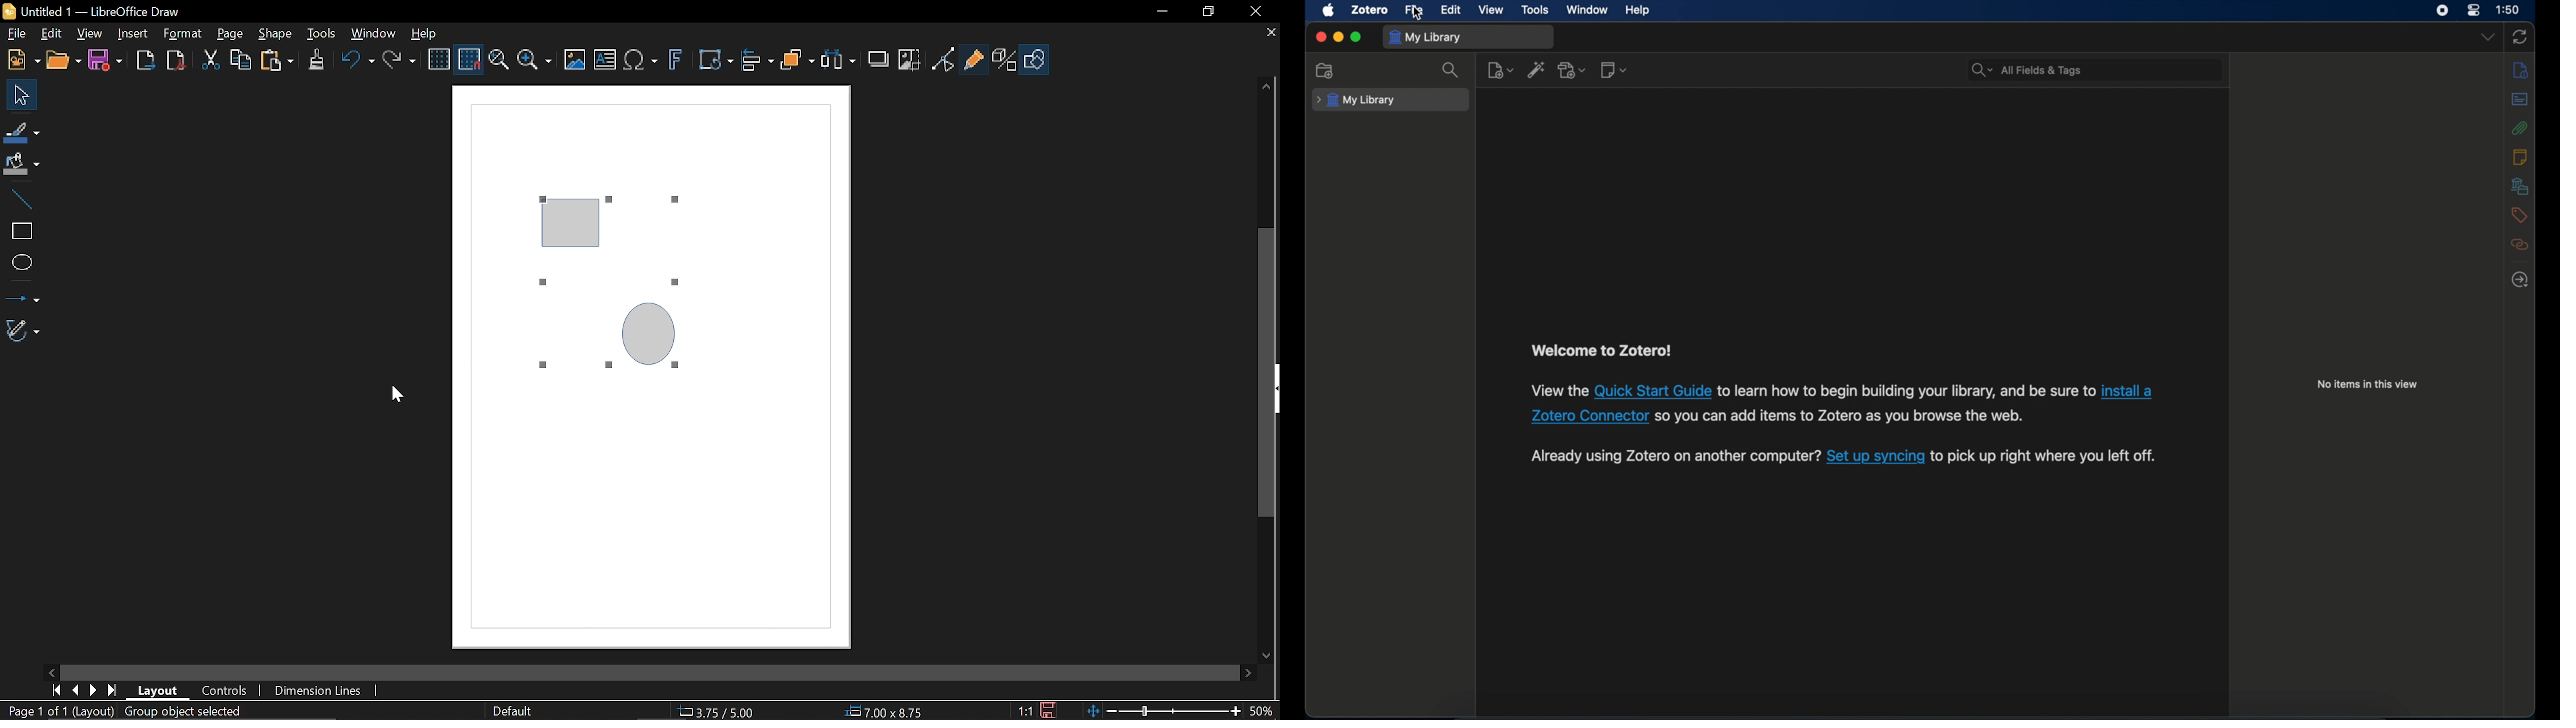  I want to click on Line color, so click(22, 129).